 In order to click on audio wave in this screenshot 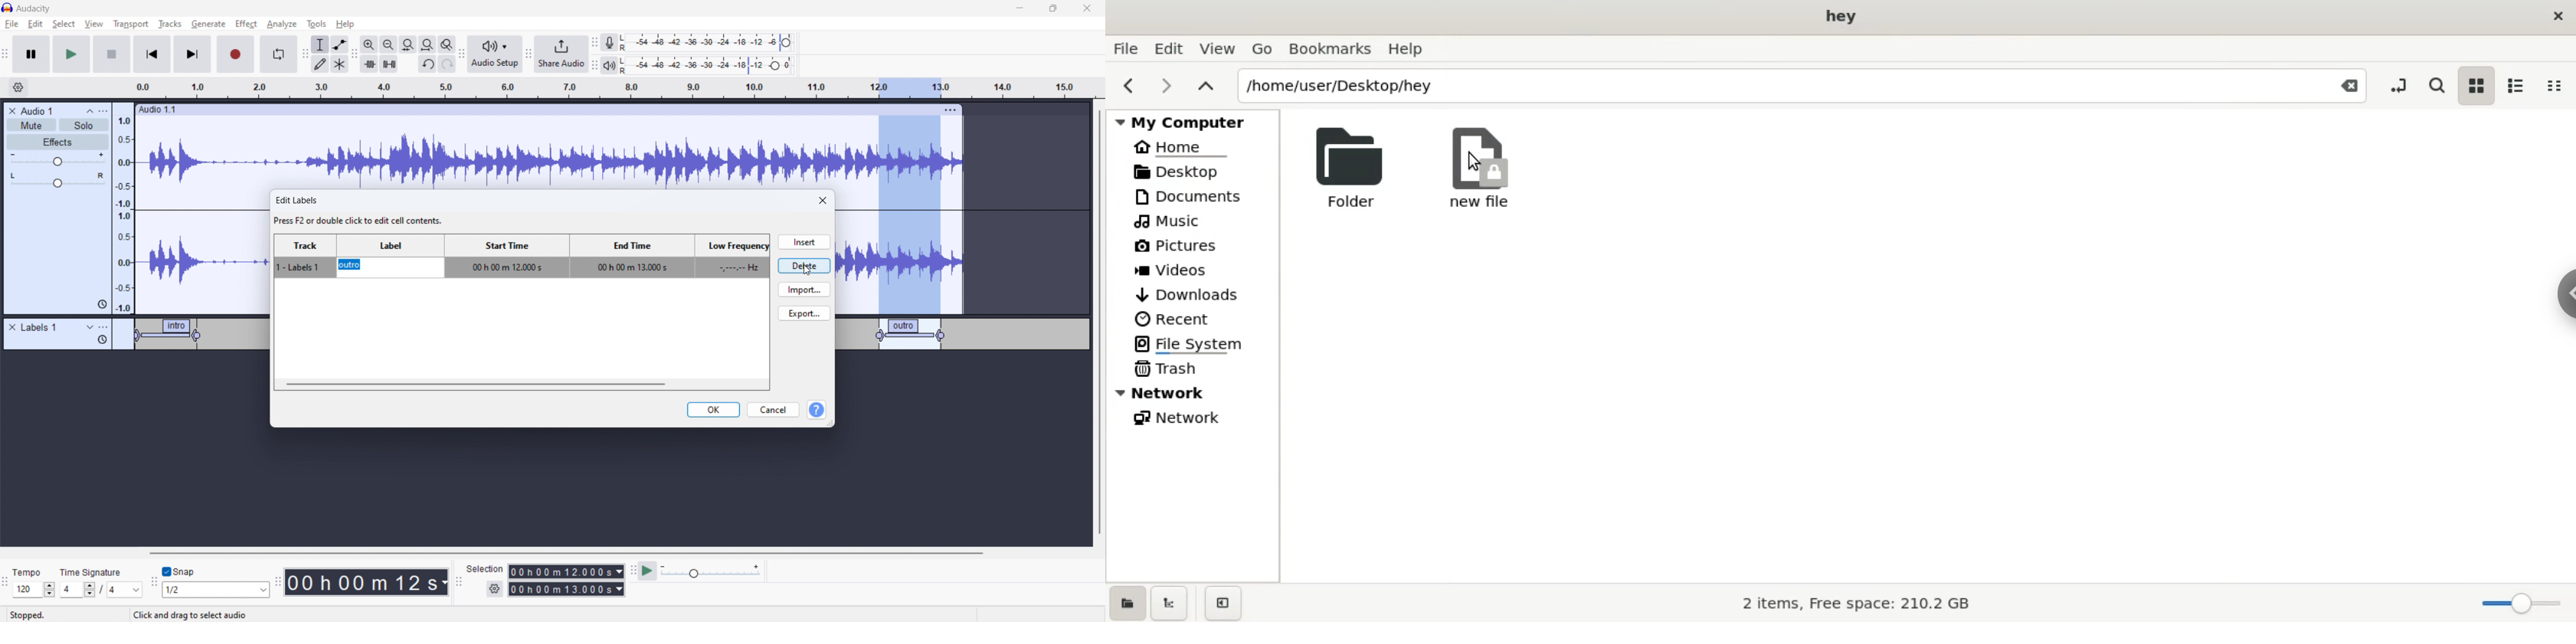, I will do `click(900, 261)`.